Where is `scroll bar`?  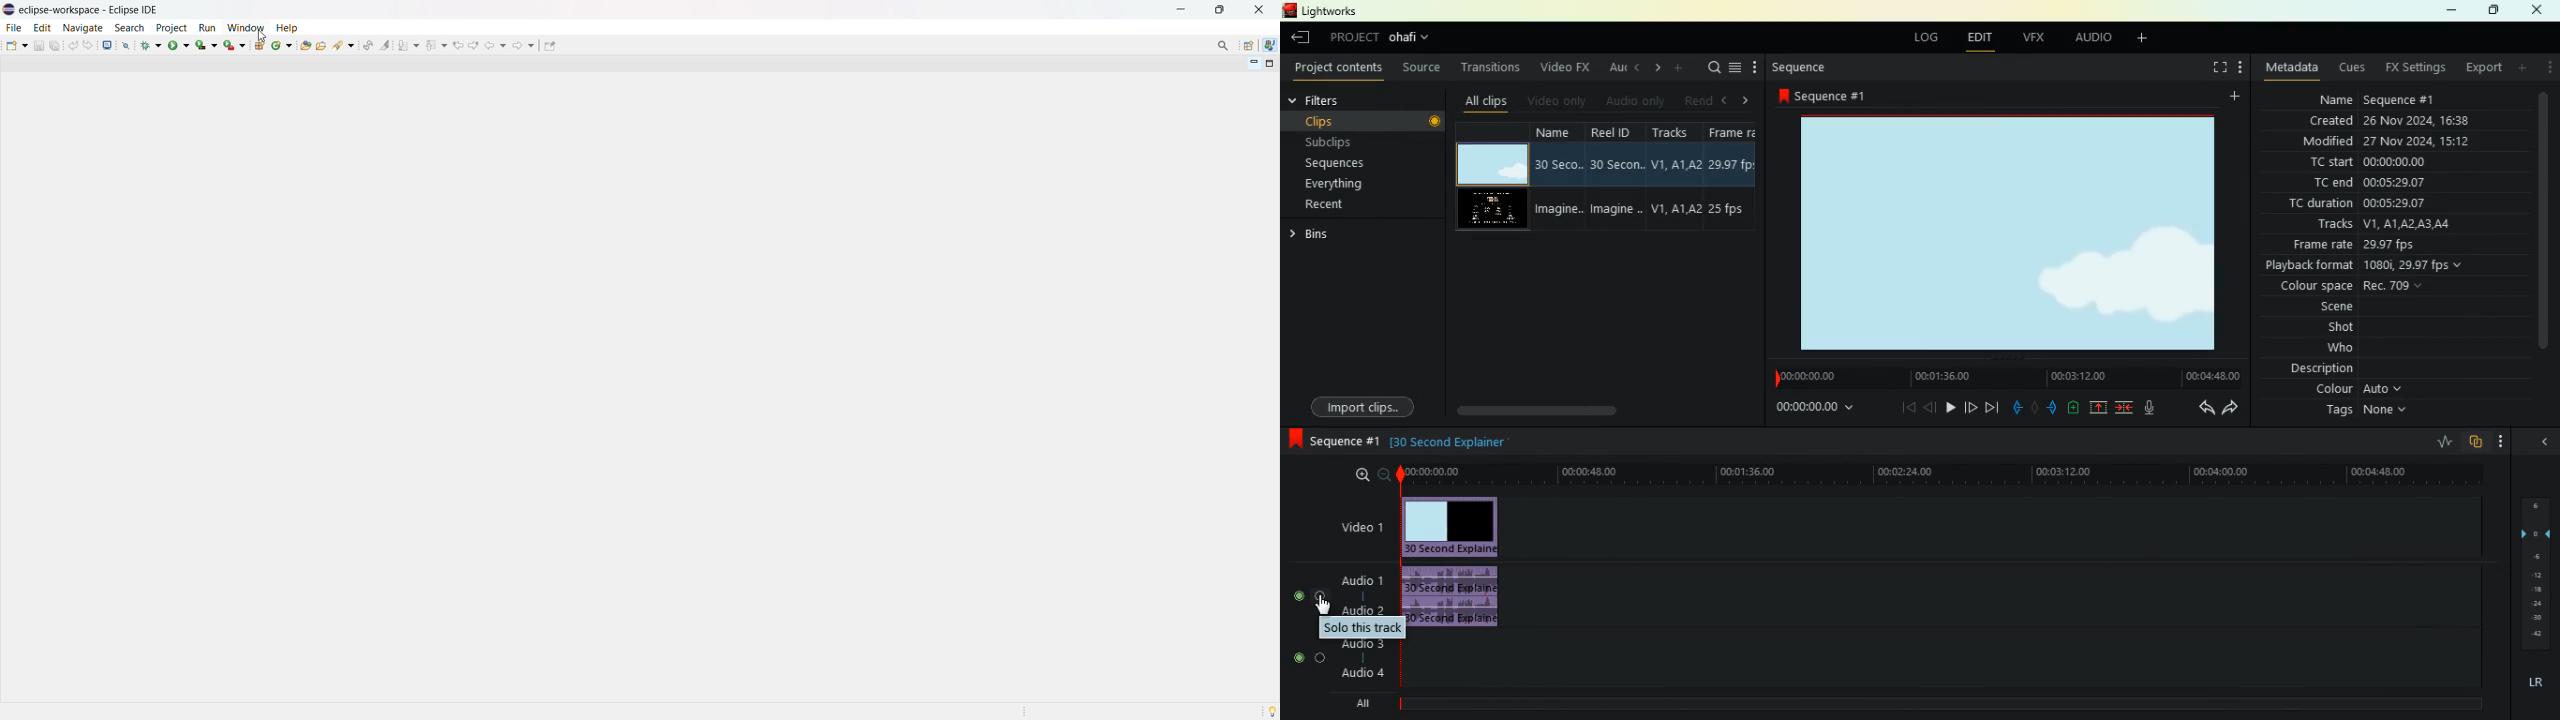 scroll bar is located at coordinates (1581, 409).